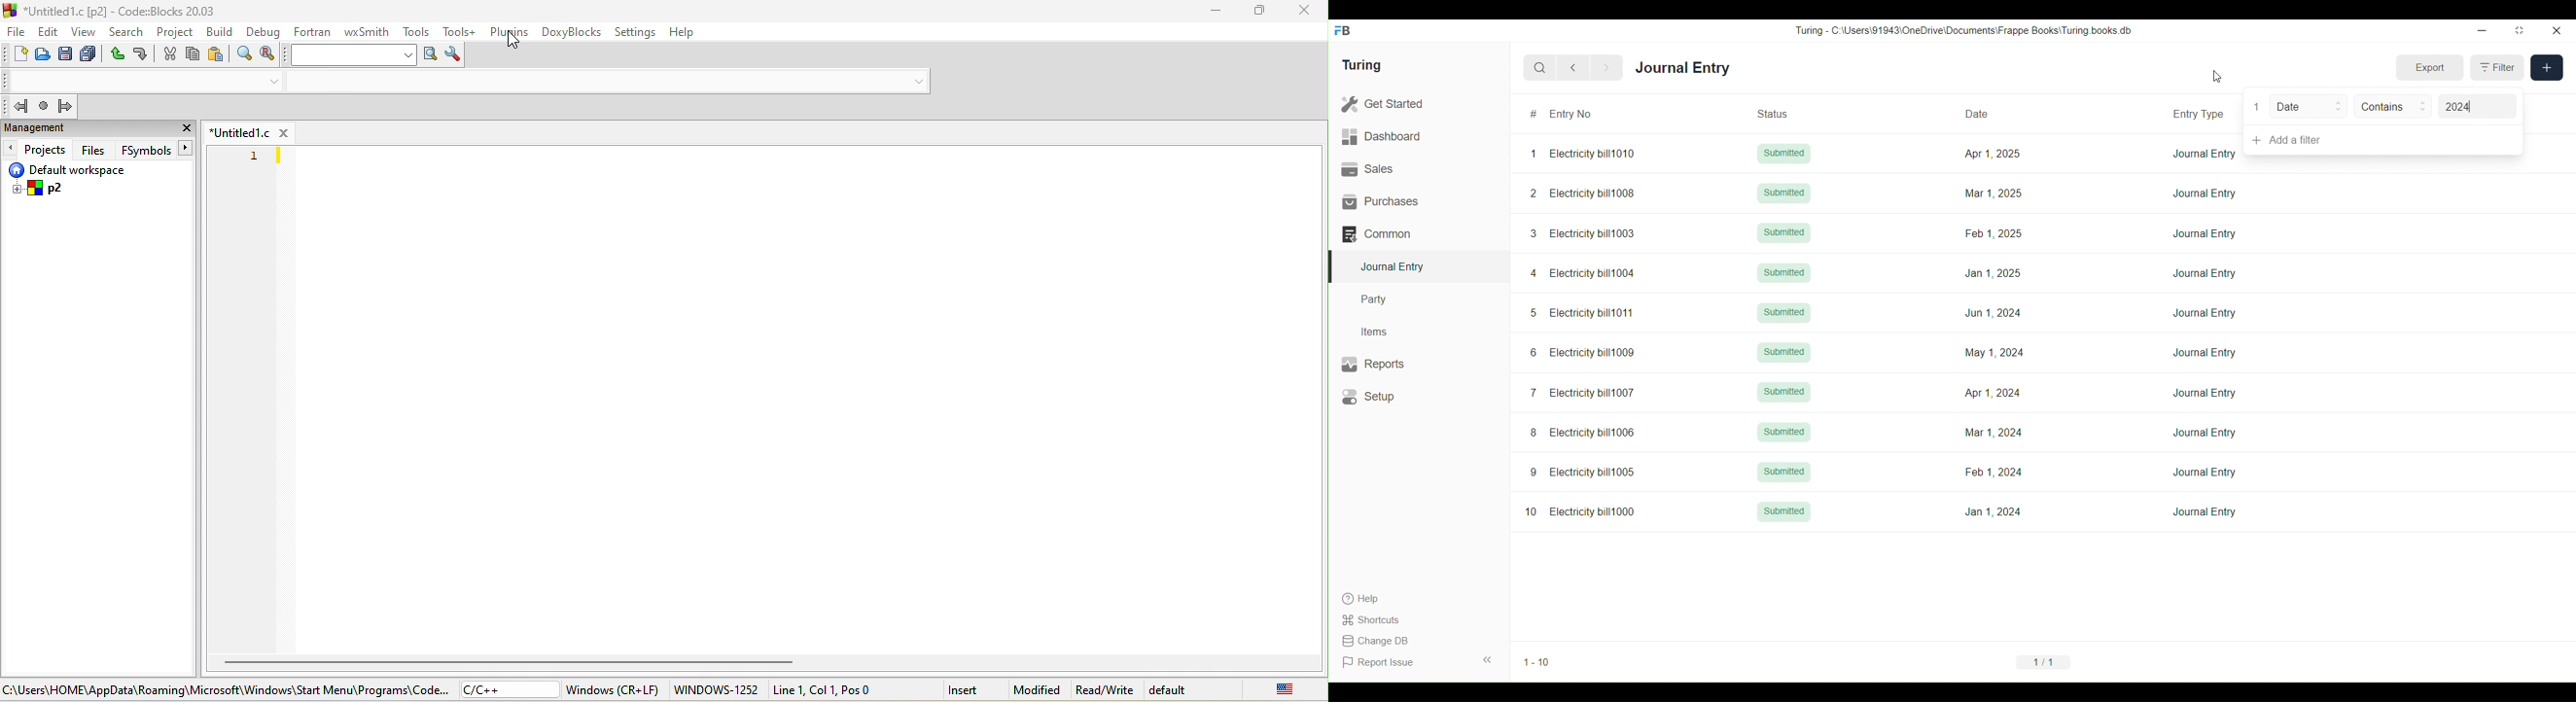 This screenshot has width=2576, height=728. Describe the element at coordinates (225, 689) in the screenshot. I see `c\users\home\app data\roaming\microsoft\windows\start\menu\programs` at that location.